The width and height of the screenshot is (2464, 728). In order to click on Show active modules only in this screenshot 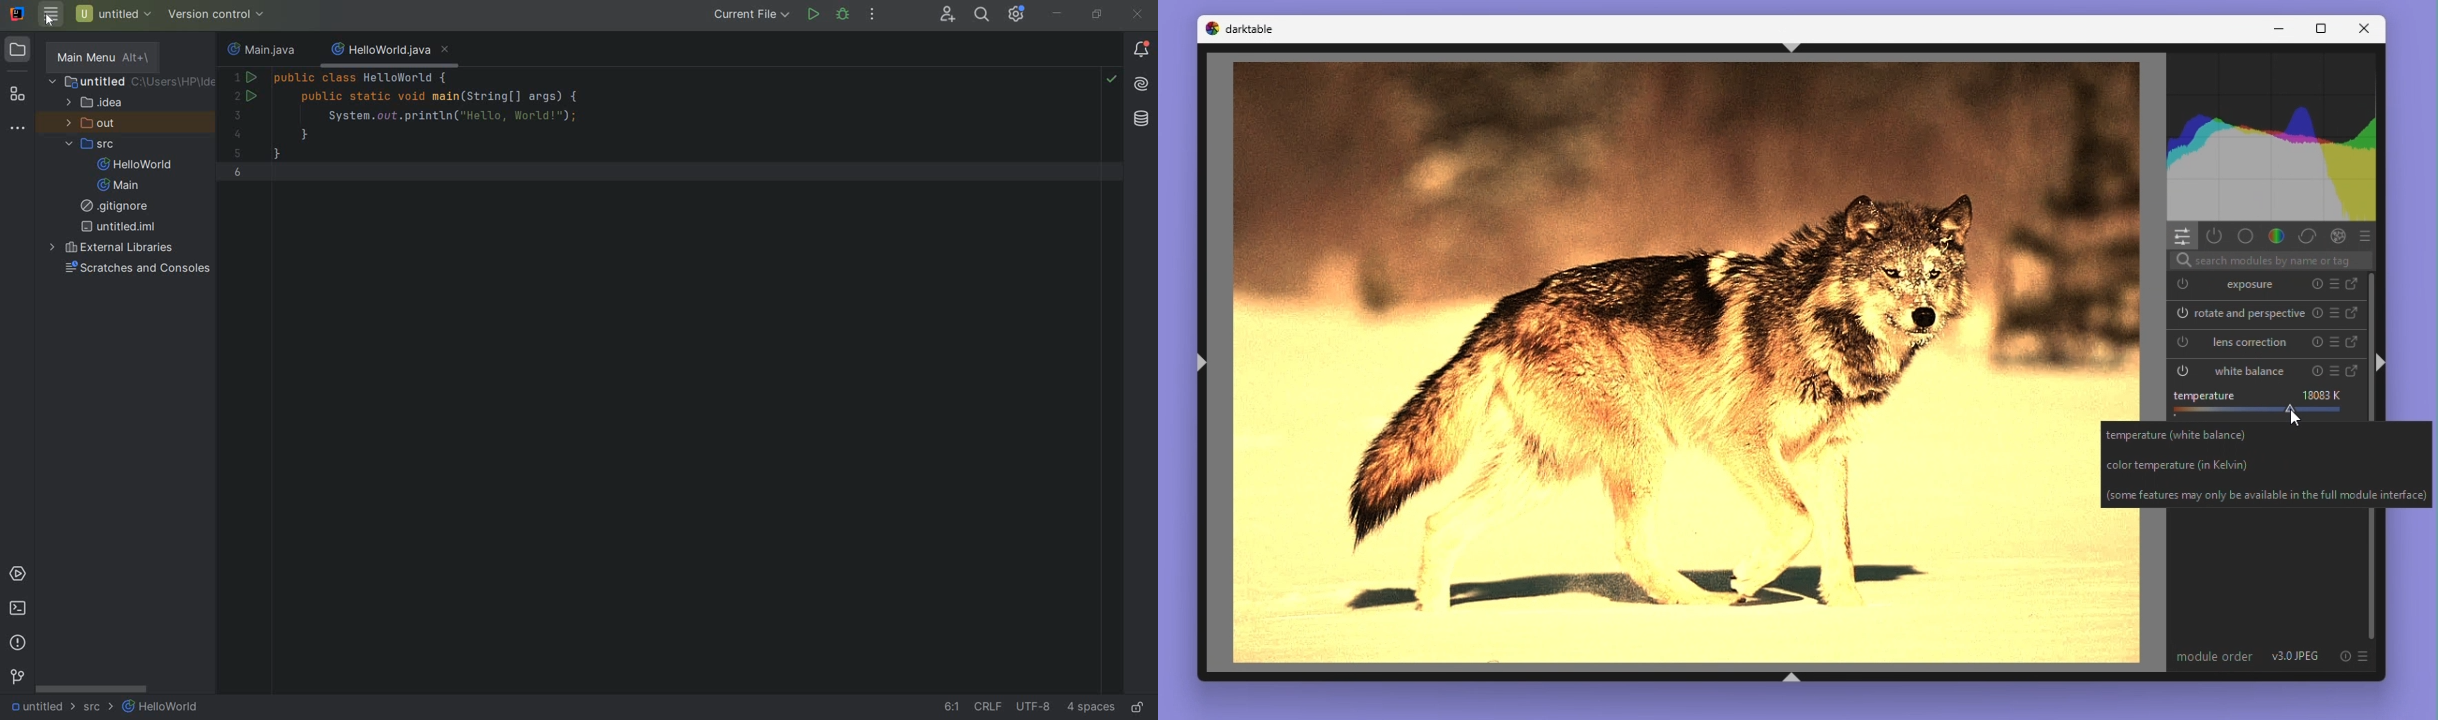, I will do `click(2216, 235)`.